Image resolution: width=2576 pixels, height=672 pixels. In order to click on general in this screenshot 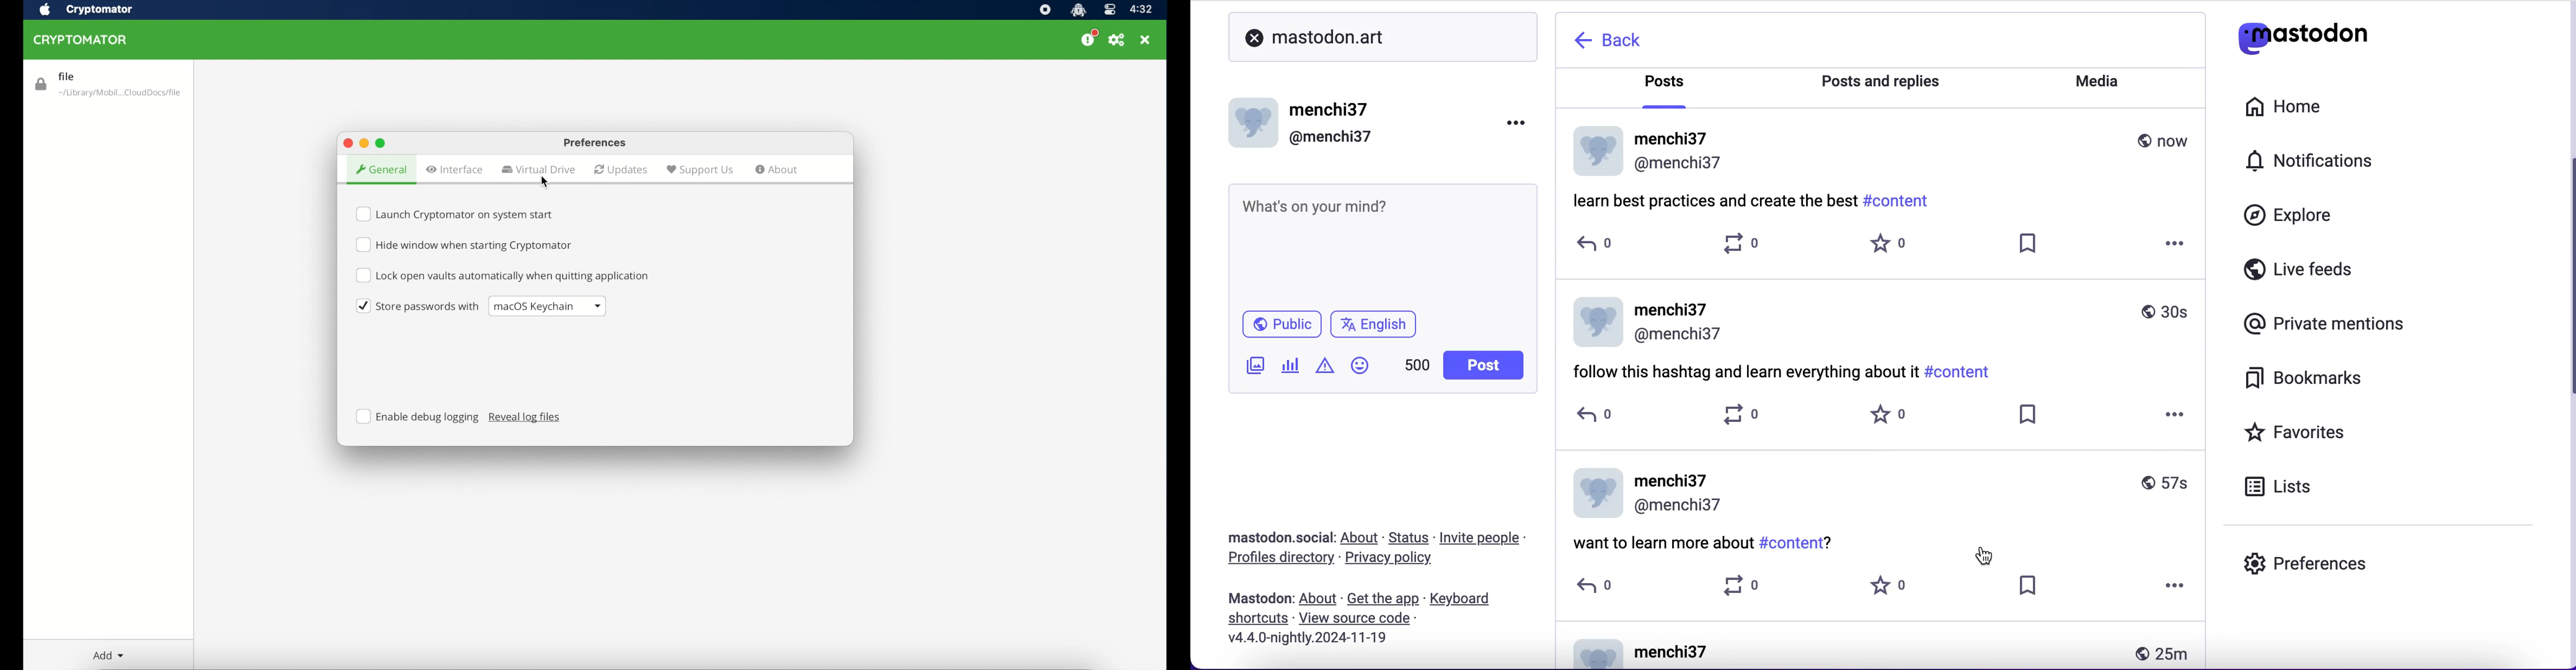, I will do `click(381, 171)`.